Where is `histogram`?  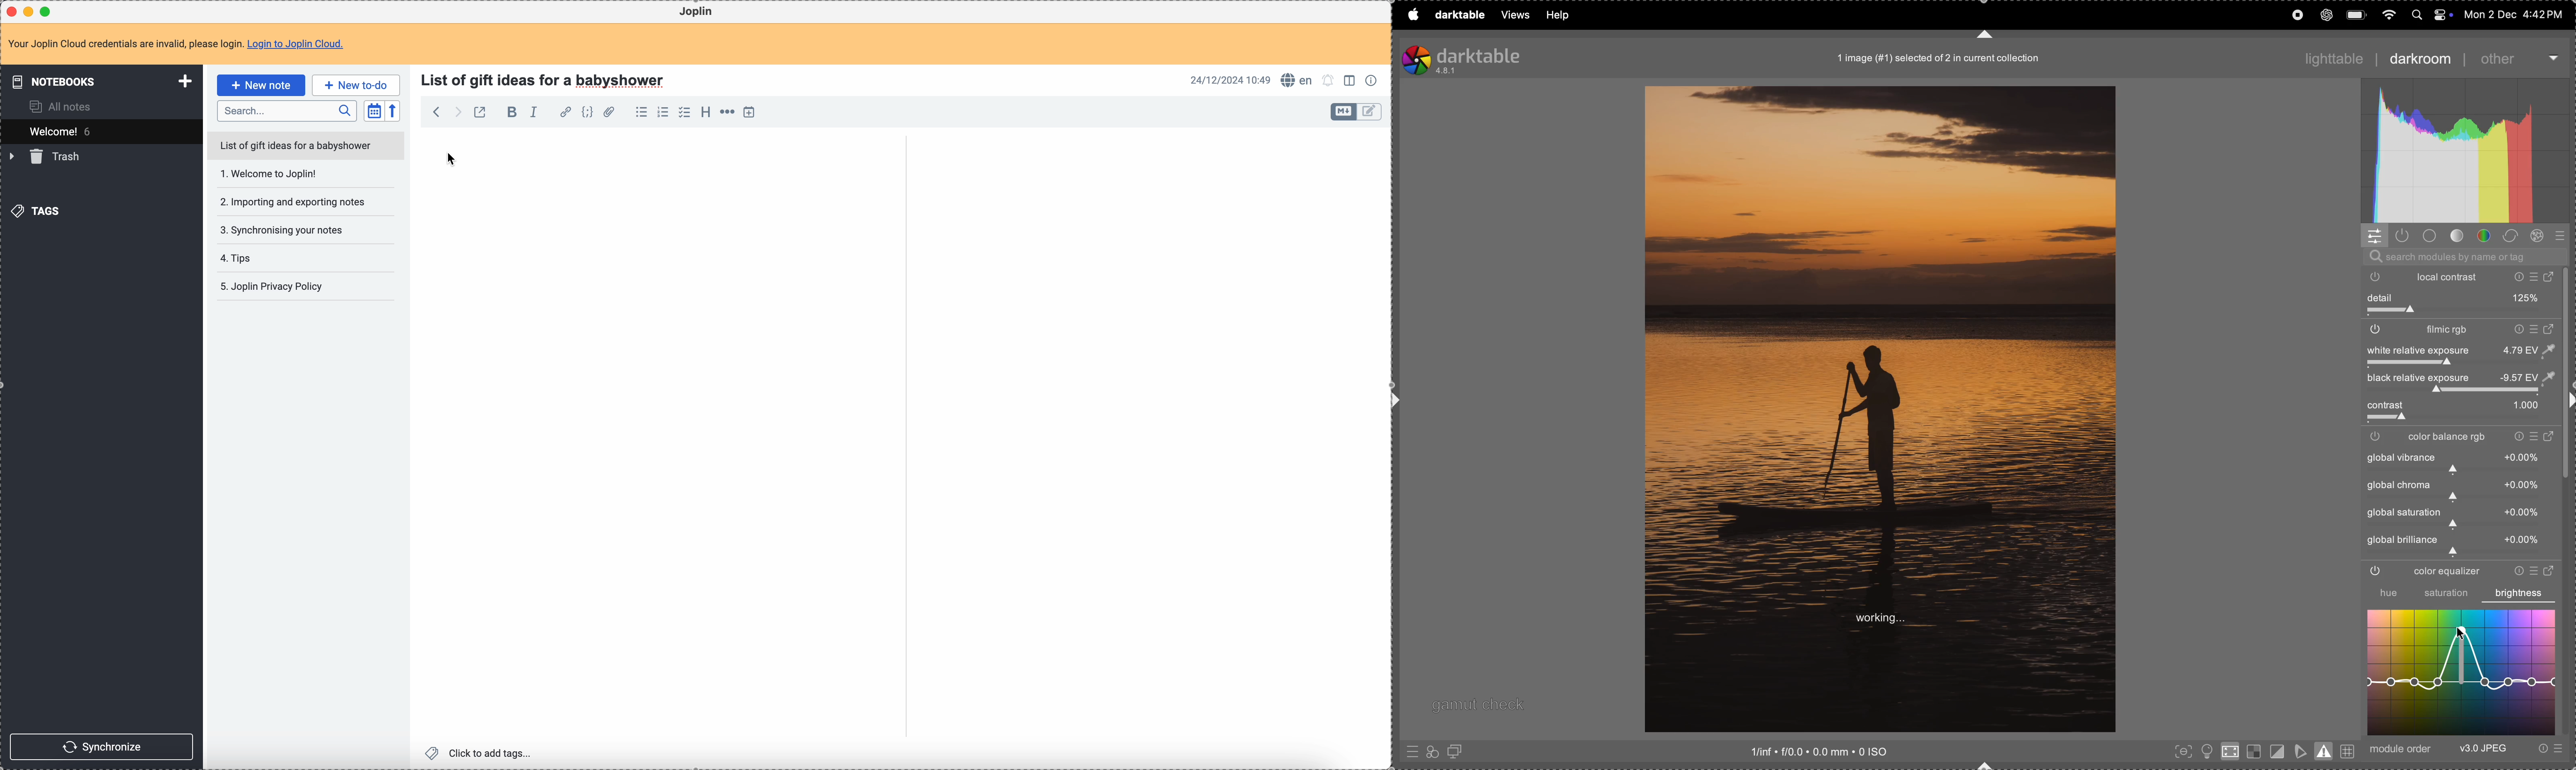 histogram is located at coordinates (2467, 152).